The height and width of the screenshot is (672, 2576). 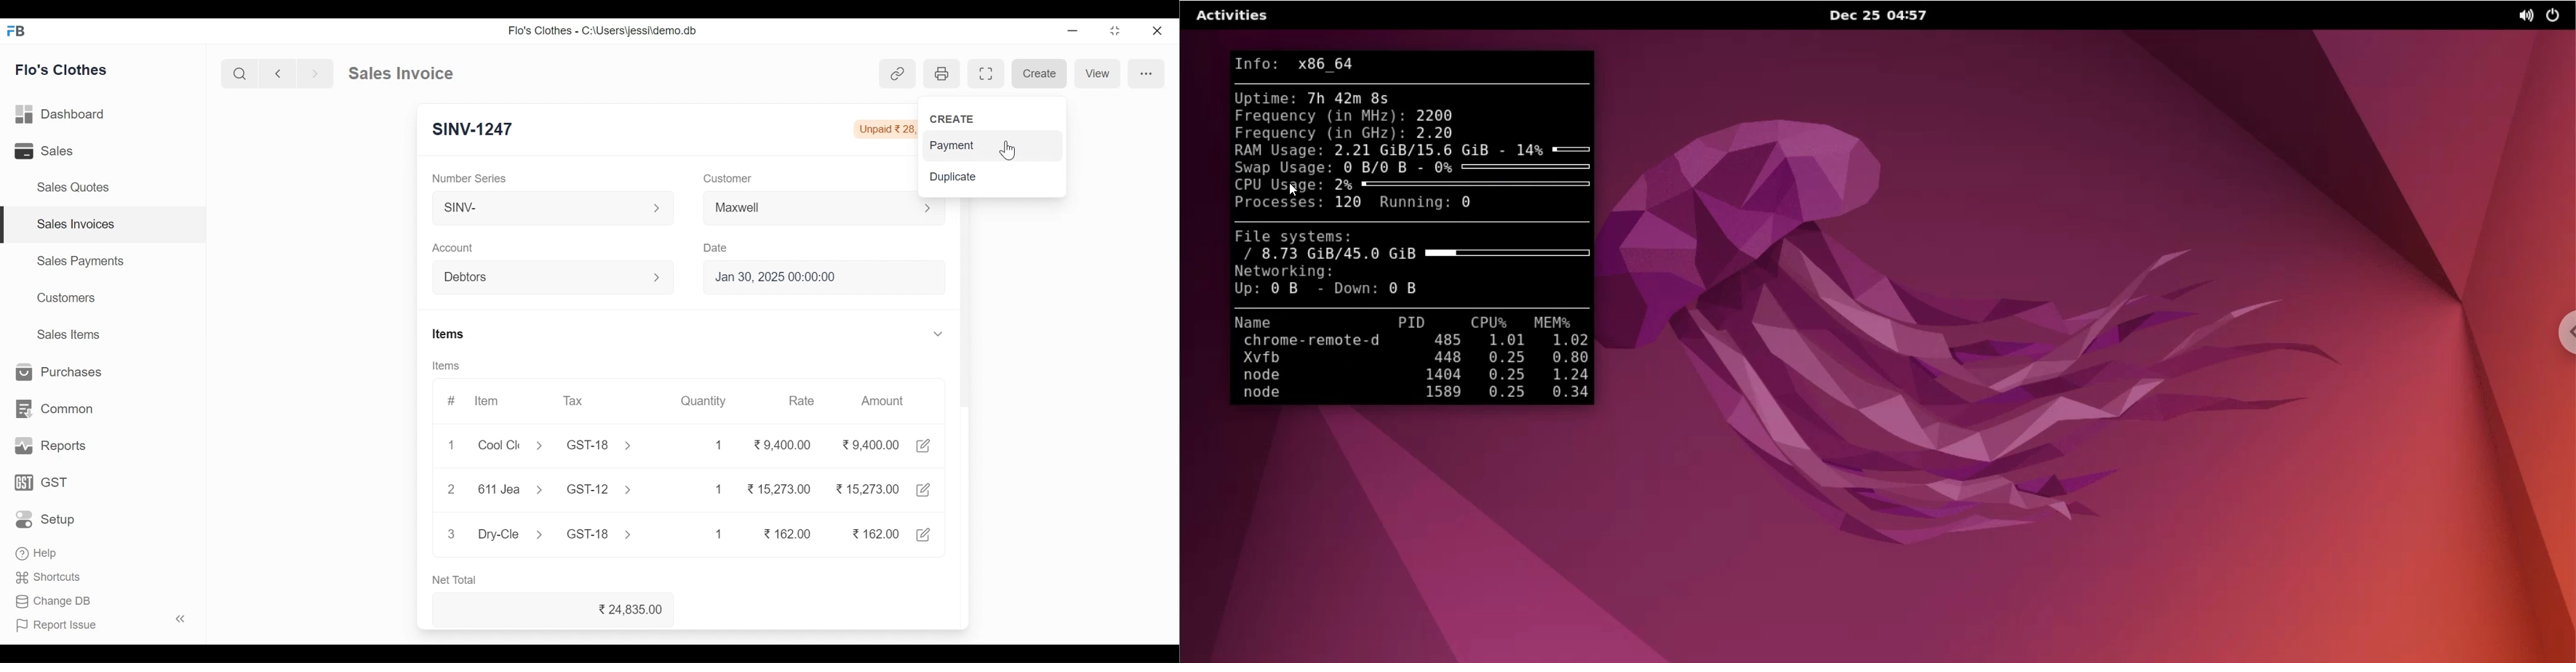 I want to click on 1, so click(x=719, y=533).